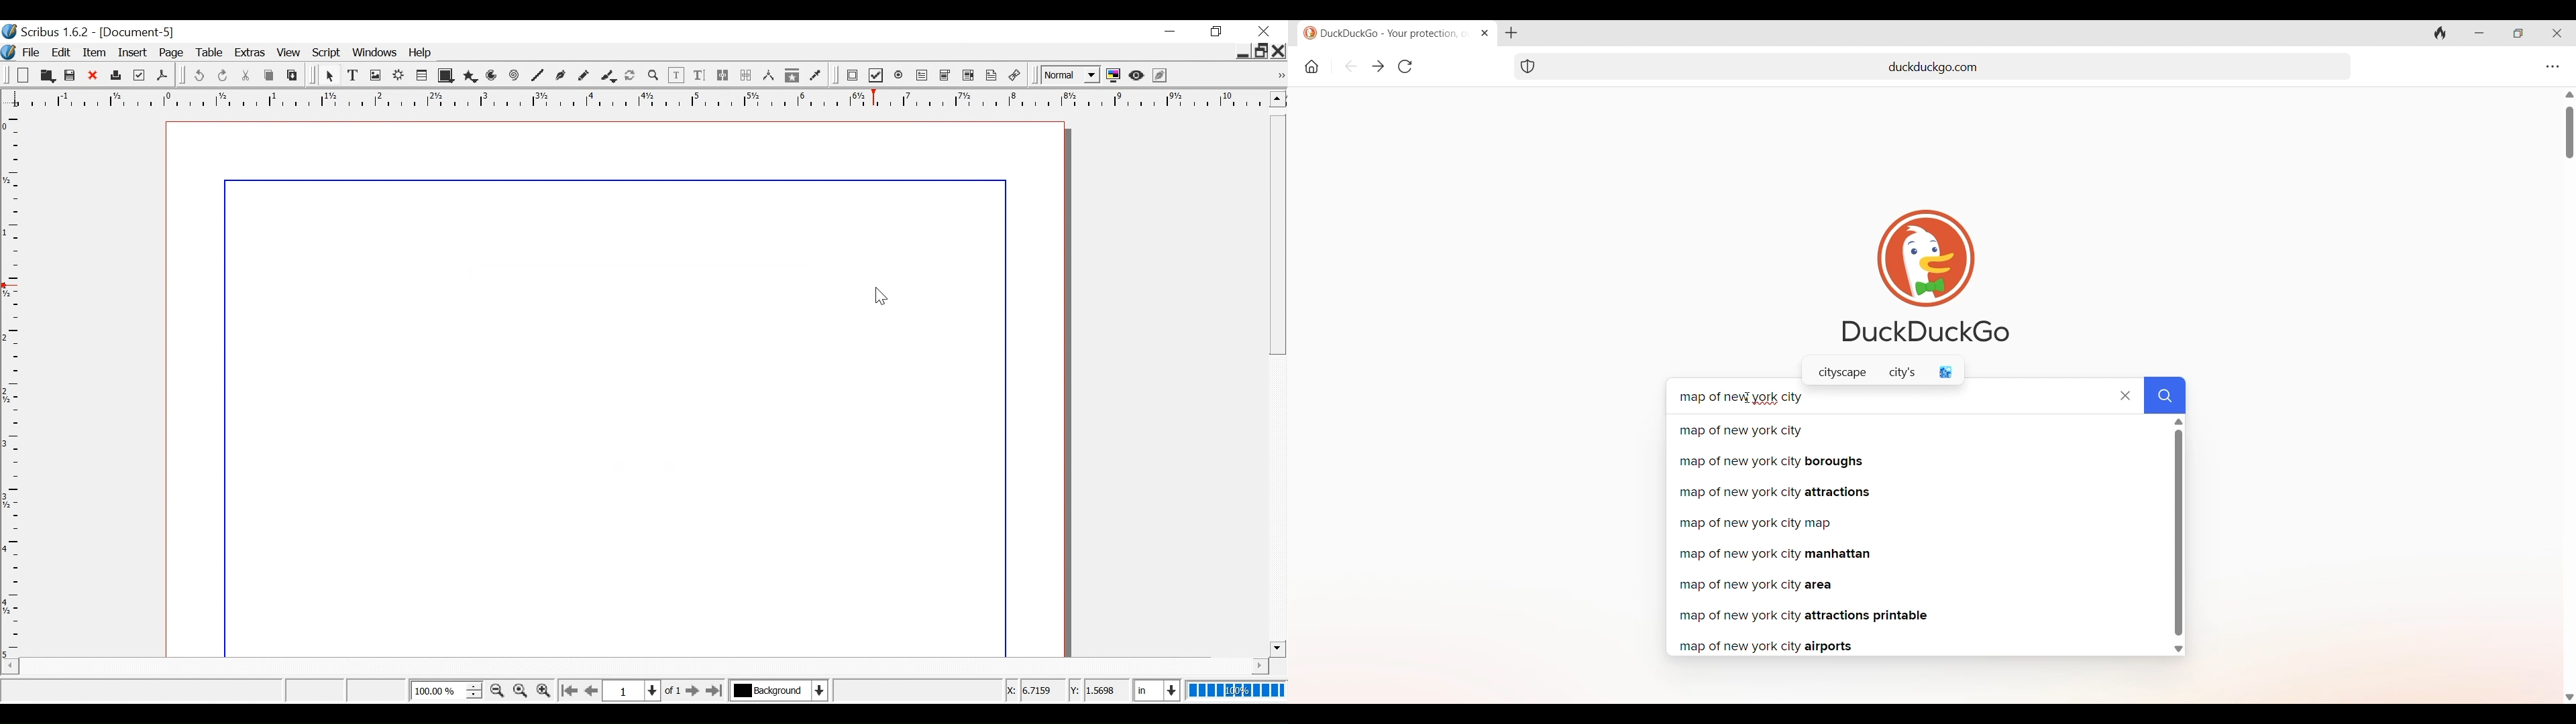 This screenshot has height=728, width=2576. Describe the element at coordinates (30, 53) in the screenshot. I see `File` at that location.